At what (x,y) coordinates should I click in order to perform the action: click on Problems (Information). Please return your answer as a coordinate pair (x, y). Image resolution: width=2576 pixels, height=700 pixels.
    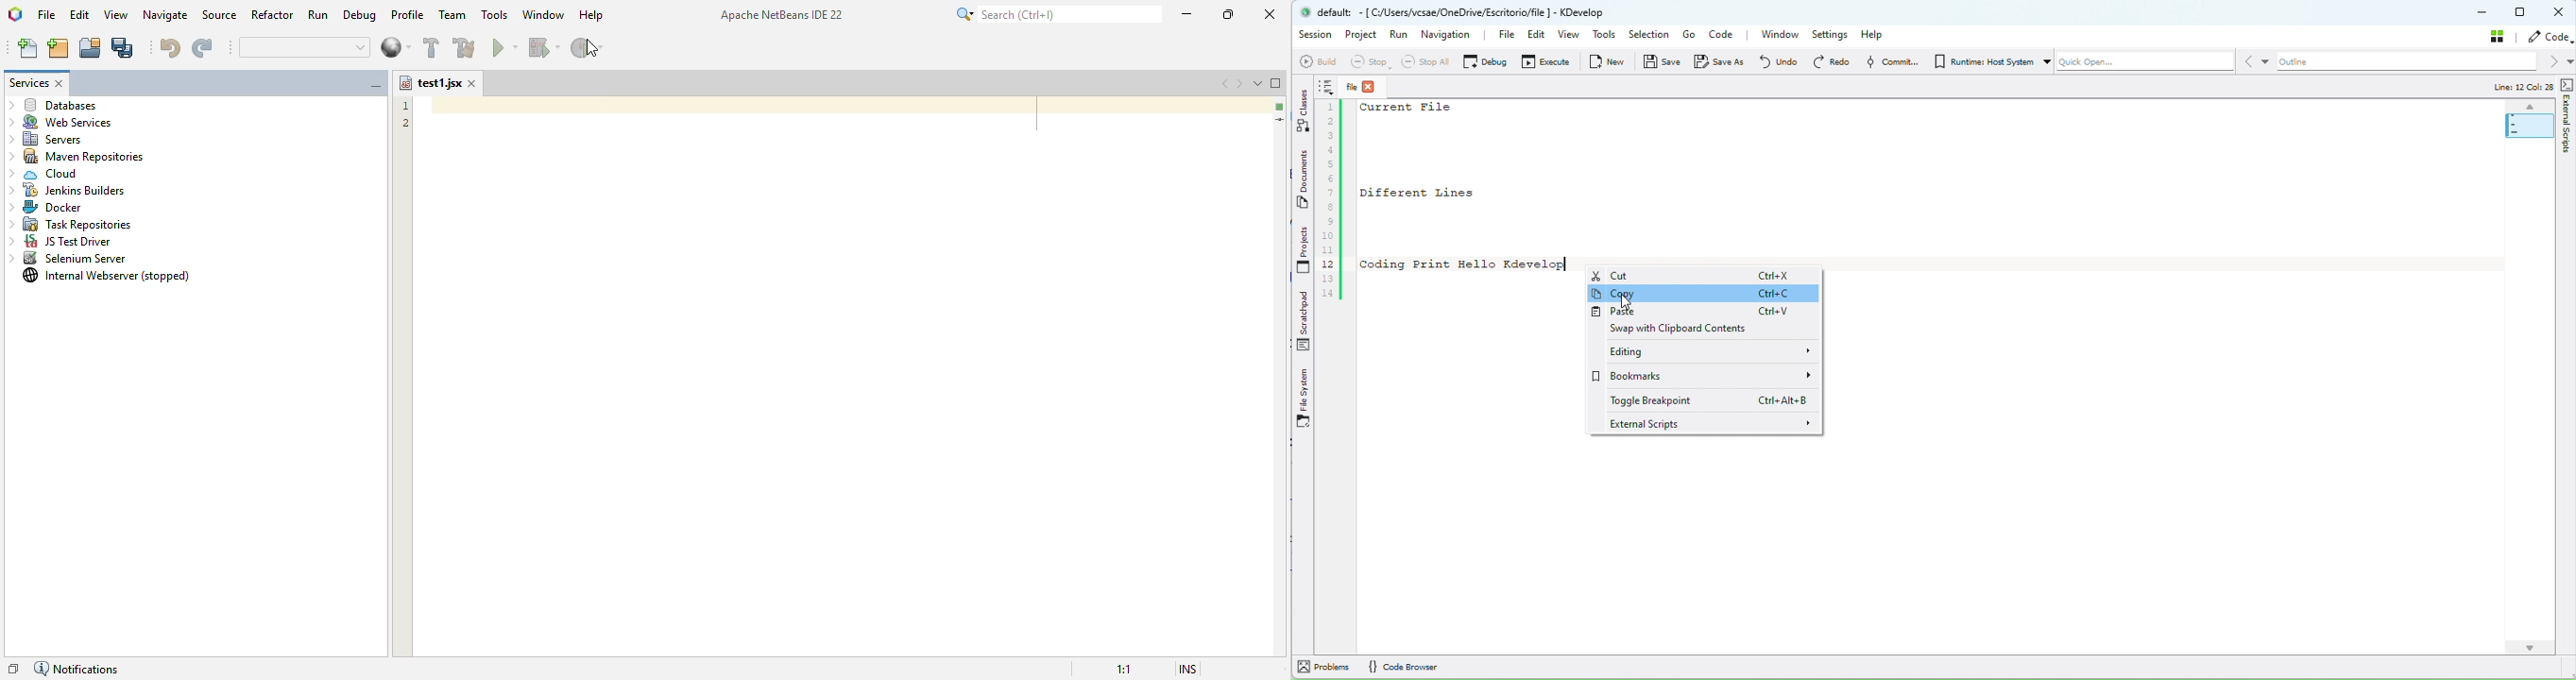
    Looking at the image, I should click on (1326, 670).